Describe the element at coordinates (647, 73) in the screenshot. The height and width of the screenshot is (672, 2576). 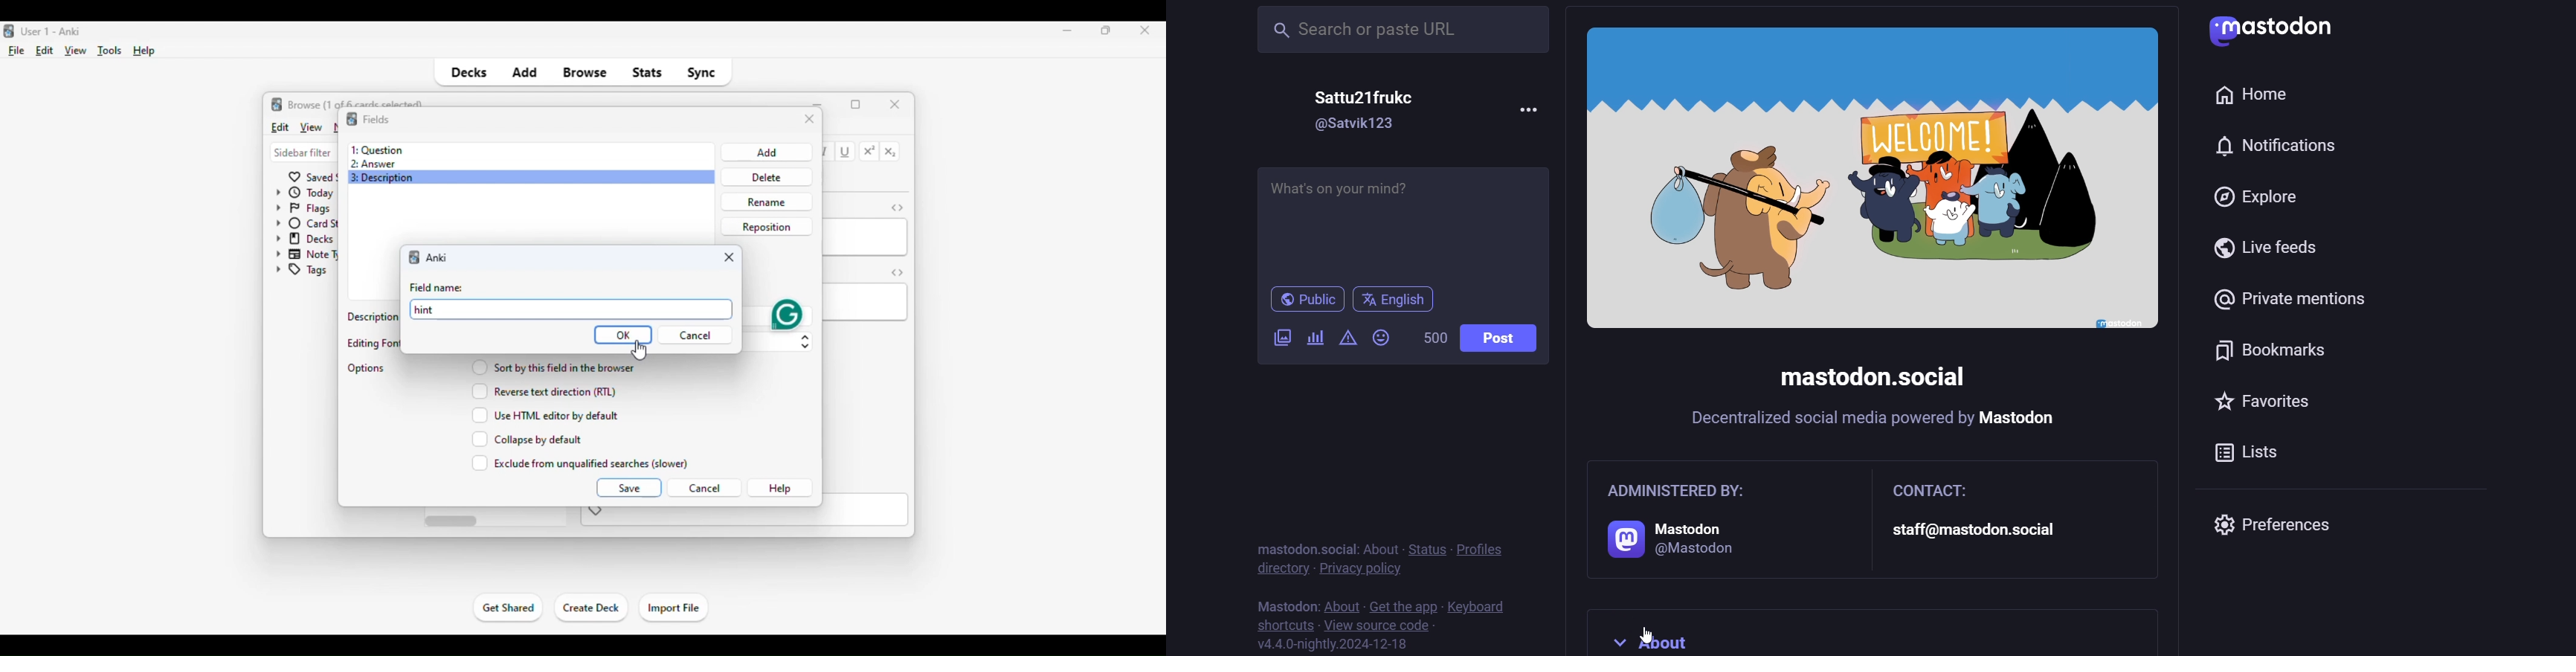
I see `stats` at that location.